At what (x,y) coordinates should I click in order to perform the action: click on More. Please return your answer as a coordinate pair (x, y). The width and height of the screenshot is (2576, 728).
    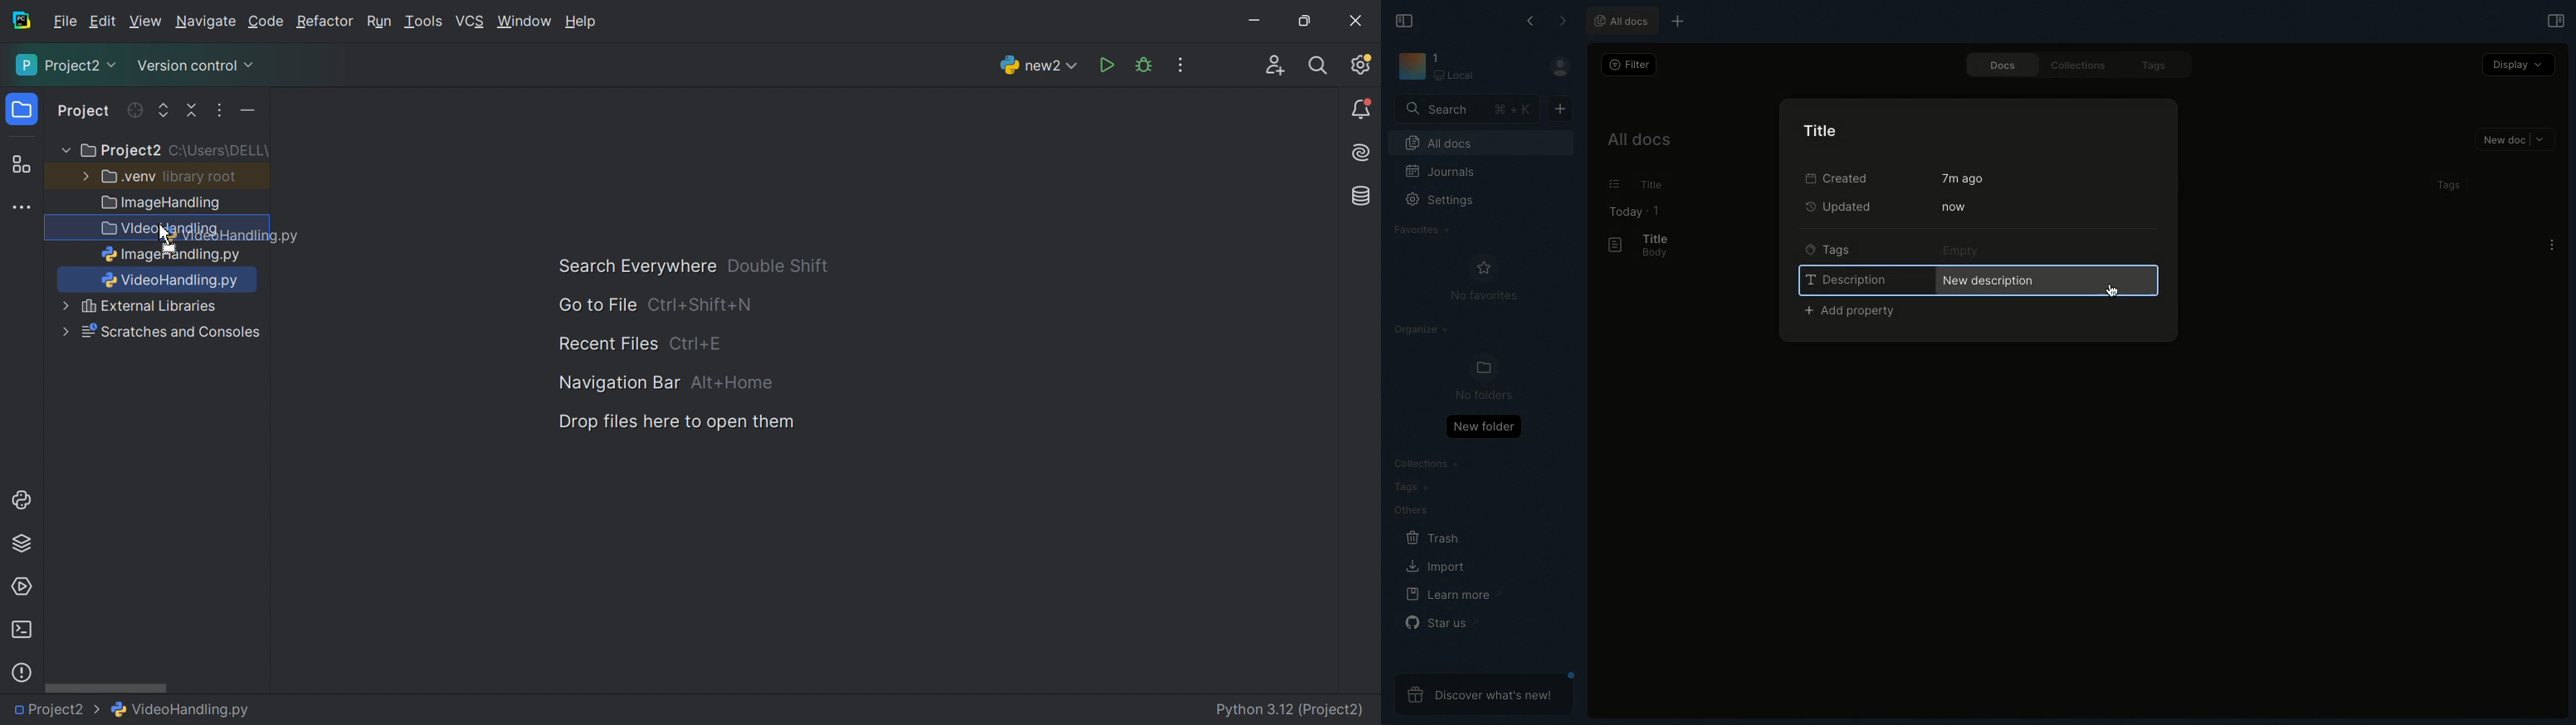
    Looking at the image, I should click on (63, 151).